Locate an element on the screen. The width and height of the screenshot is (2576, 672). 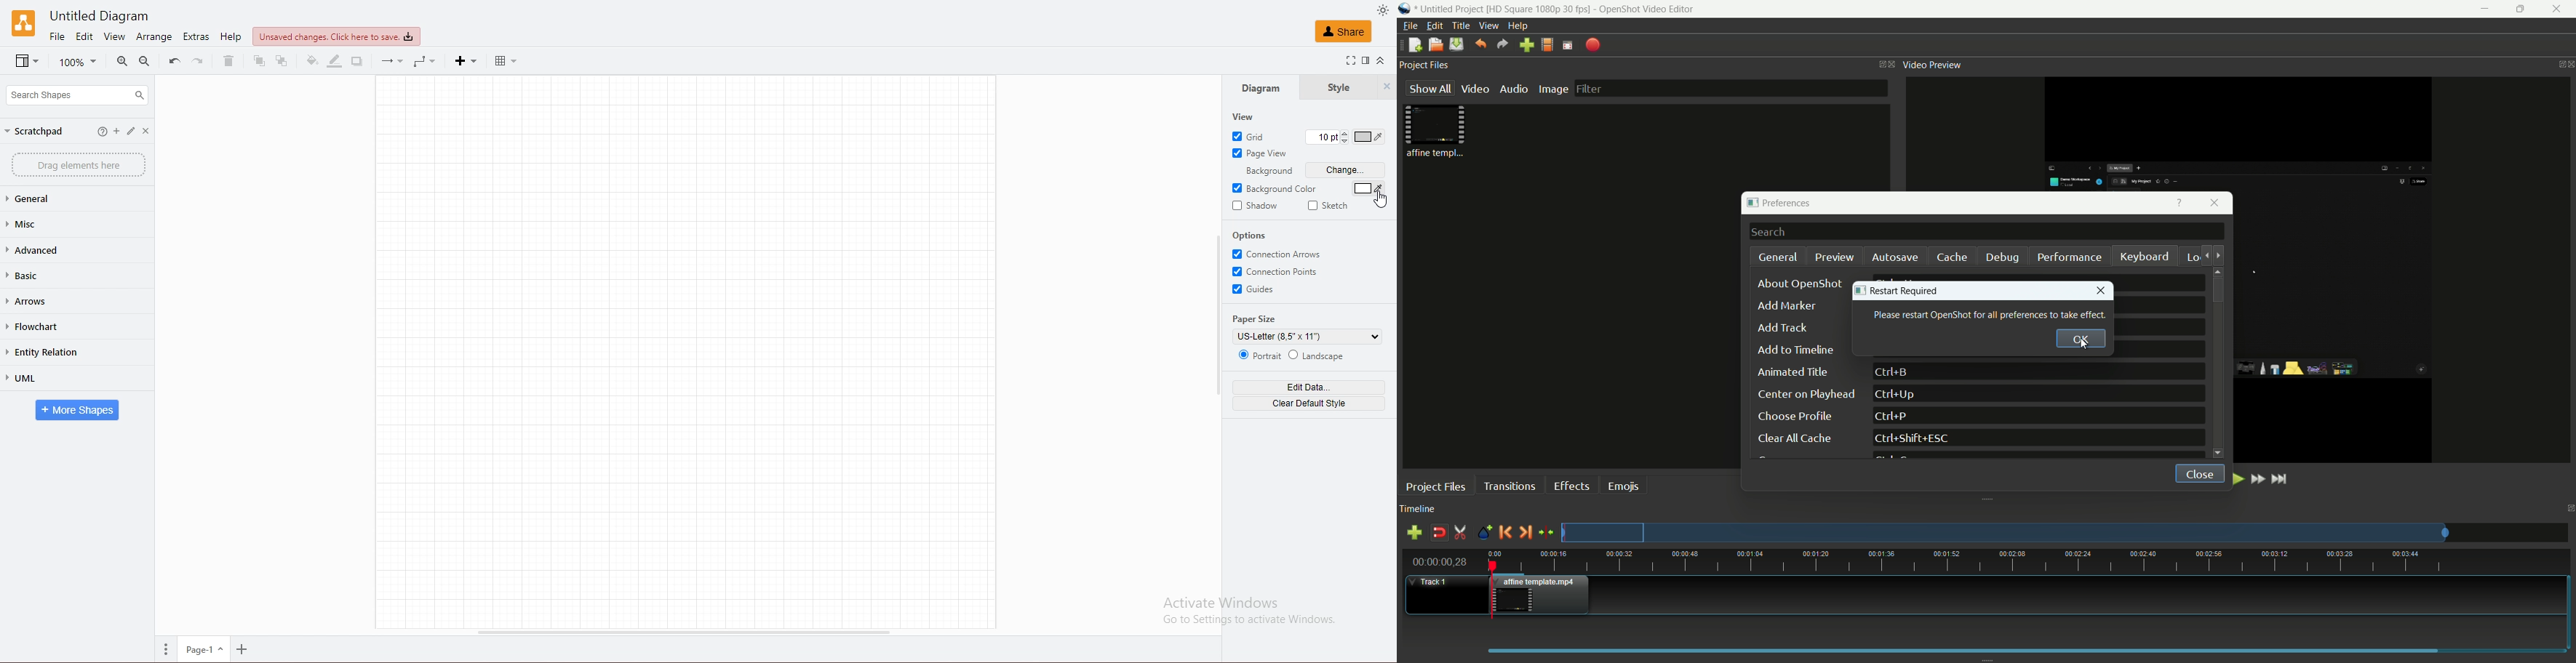
cursor is located at coordinates (2087, 341).